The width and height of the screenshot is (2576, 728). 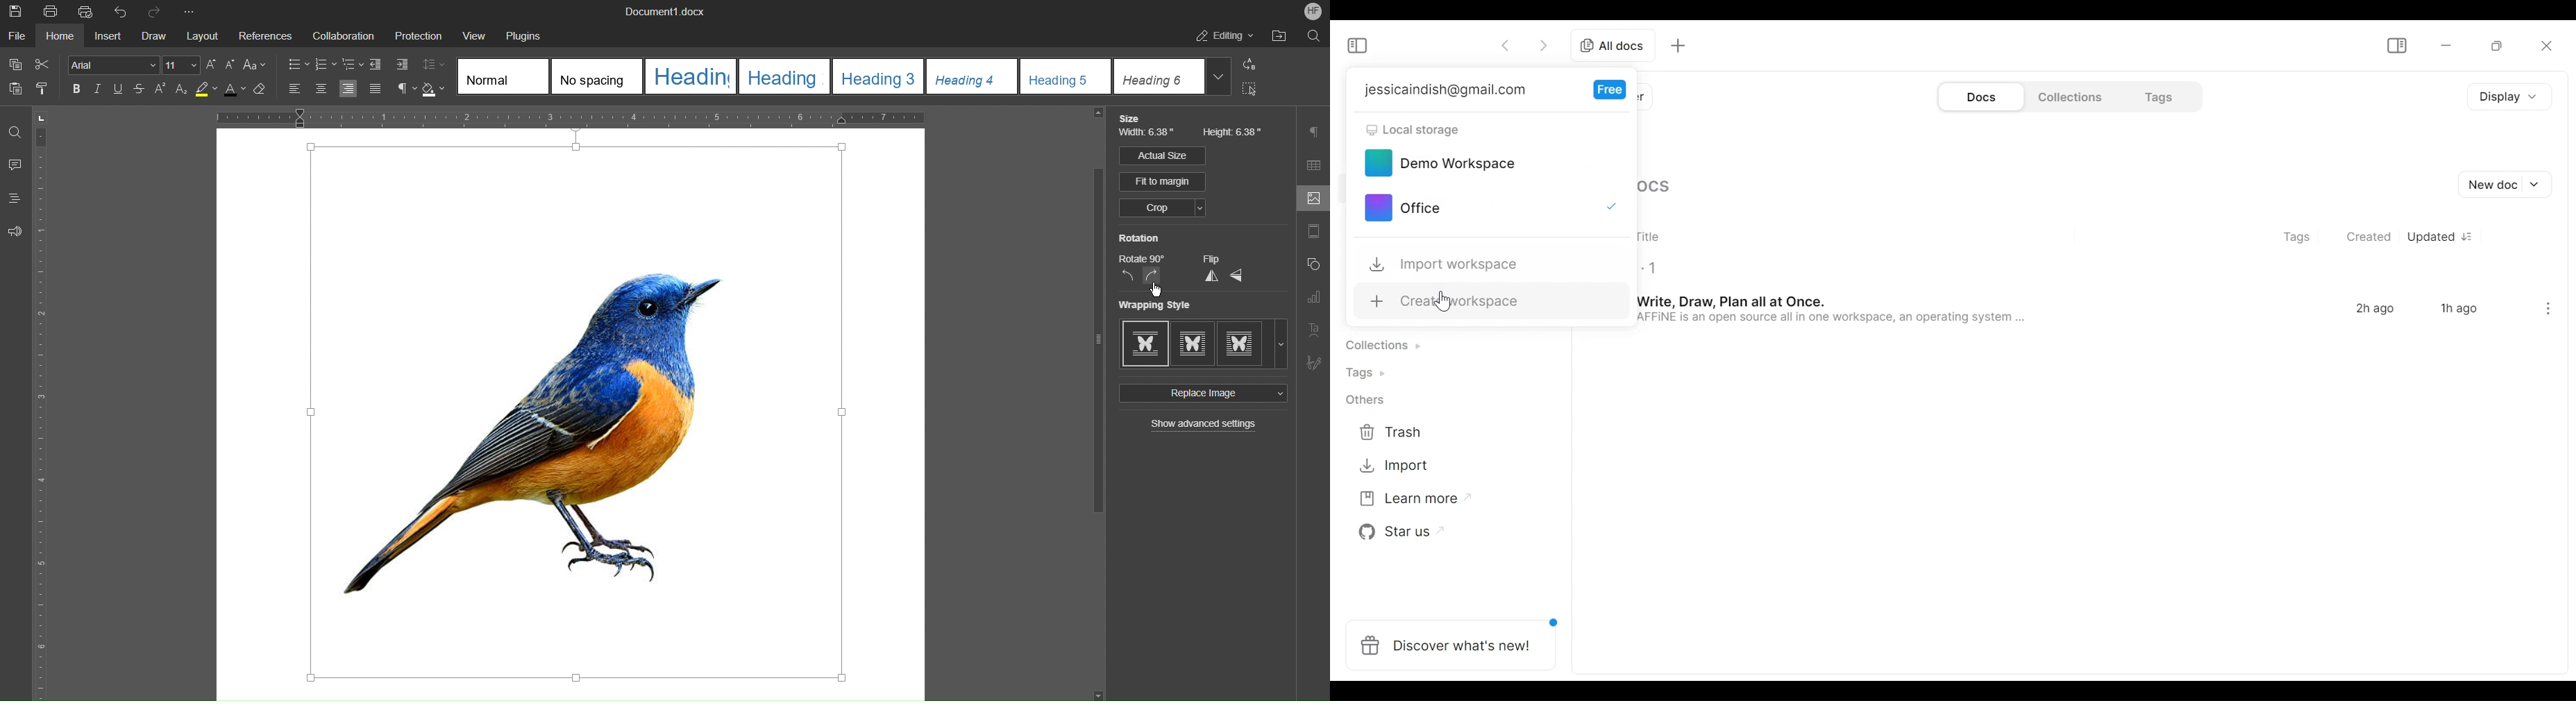 I want to click on jessicaindish@gmail.com, so click(x=1444, y=89).